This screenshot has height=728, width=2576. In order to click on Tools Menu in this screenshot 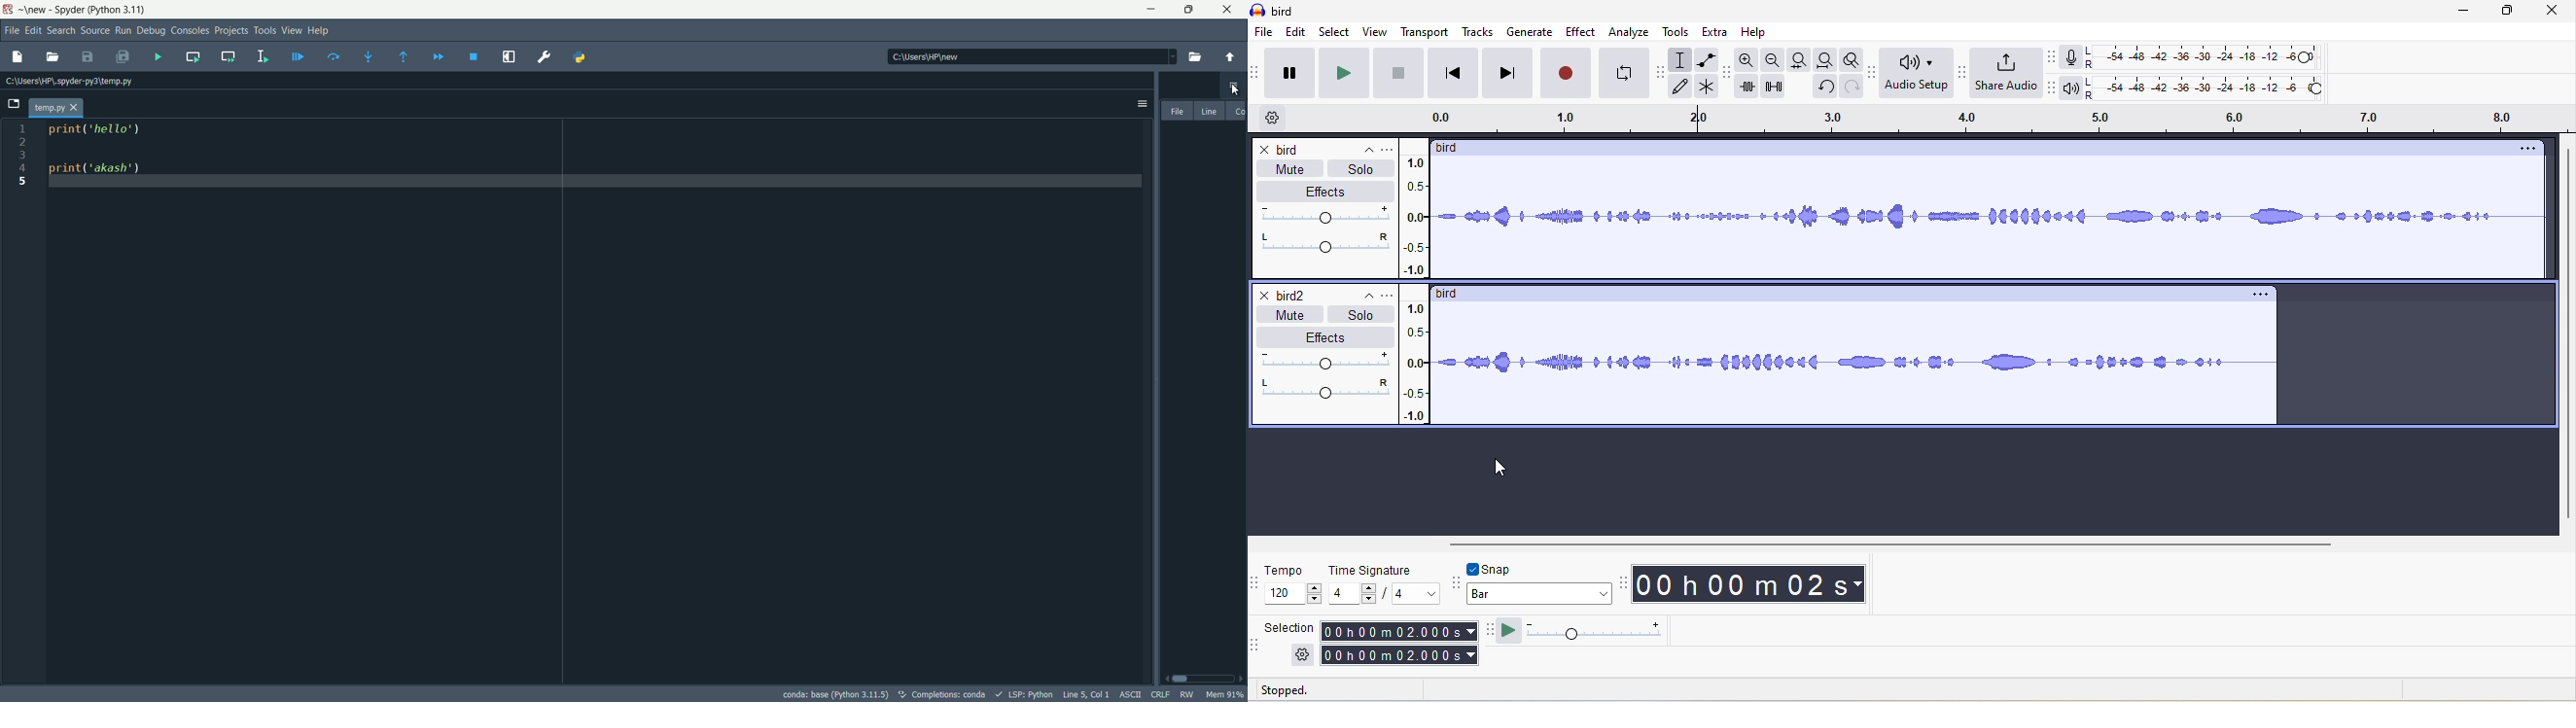, I will do `click(265, 30)`.